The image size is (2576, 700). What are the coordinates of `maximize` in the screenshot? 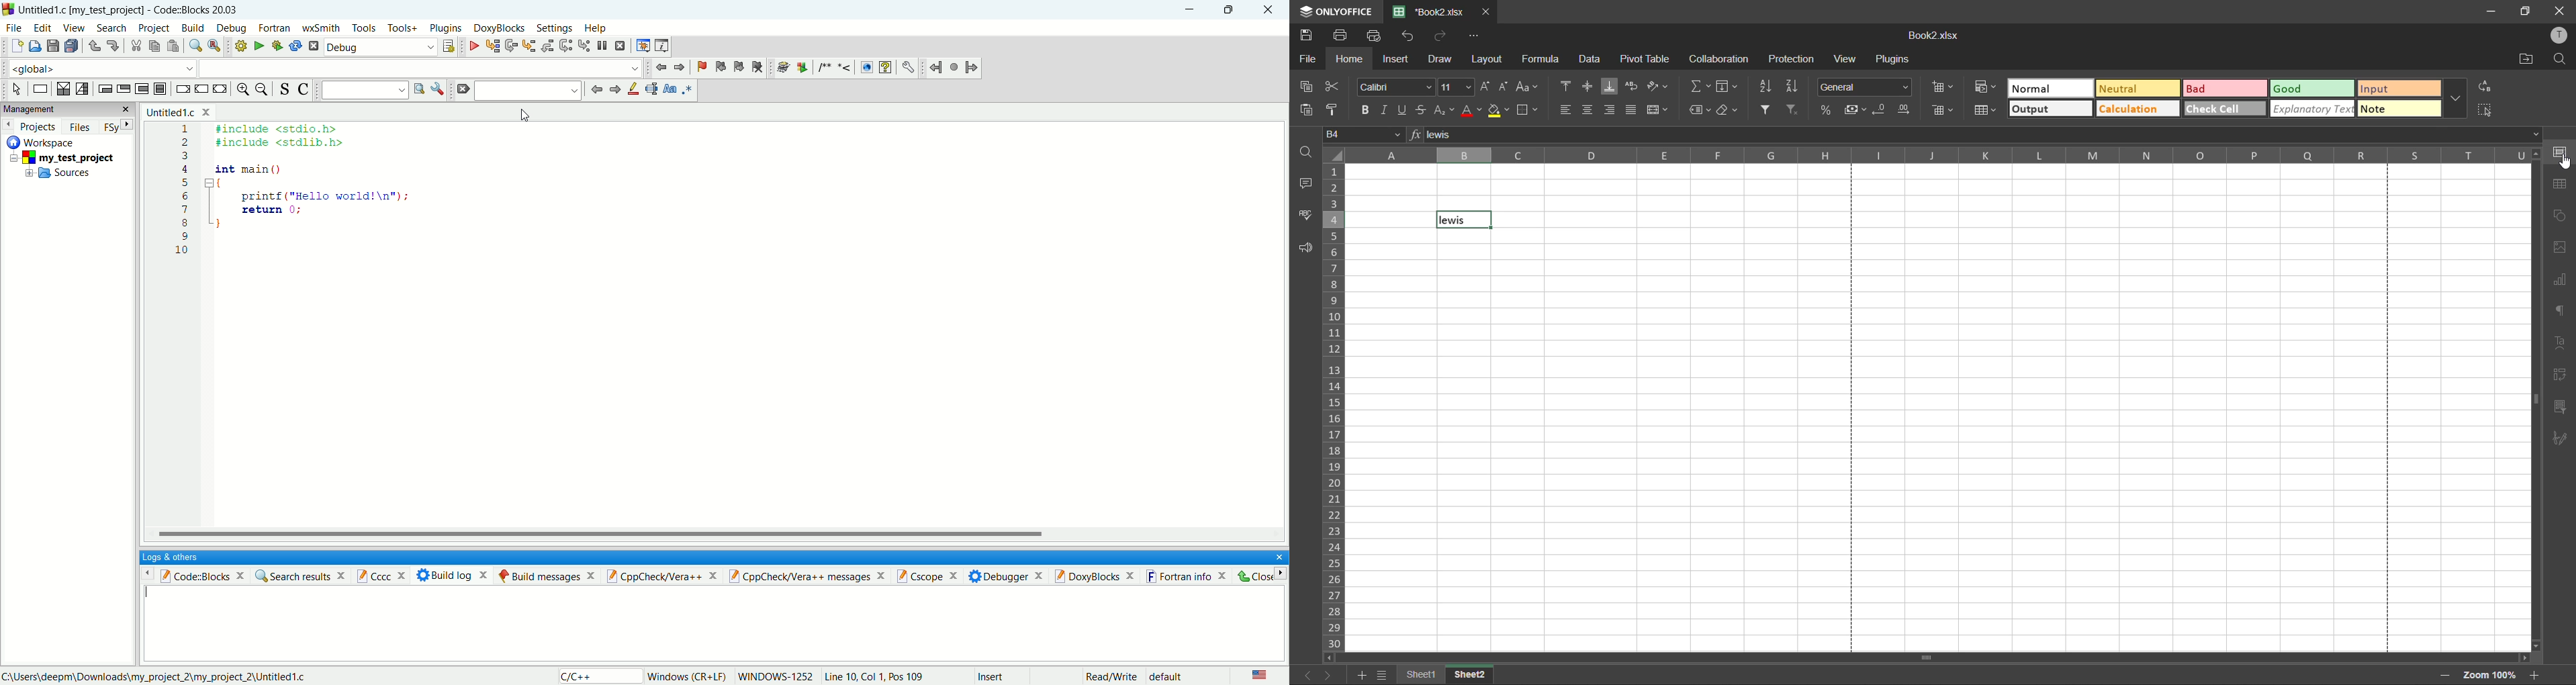 It's located at (1230, 9).